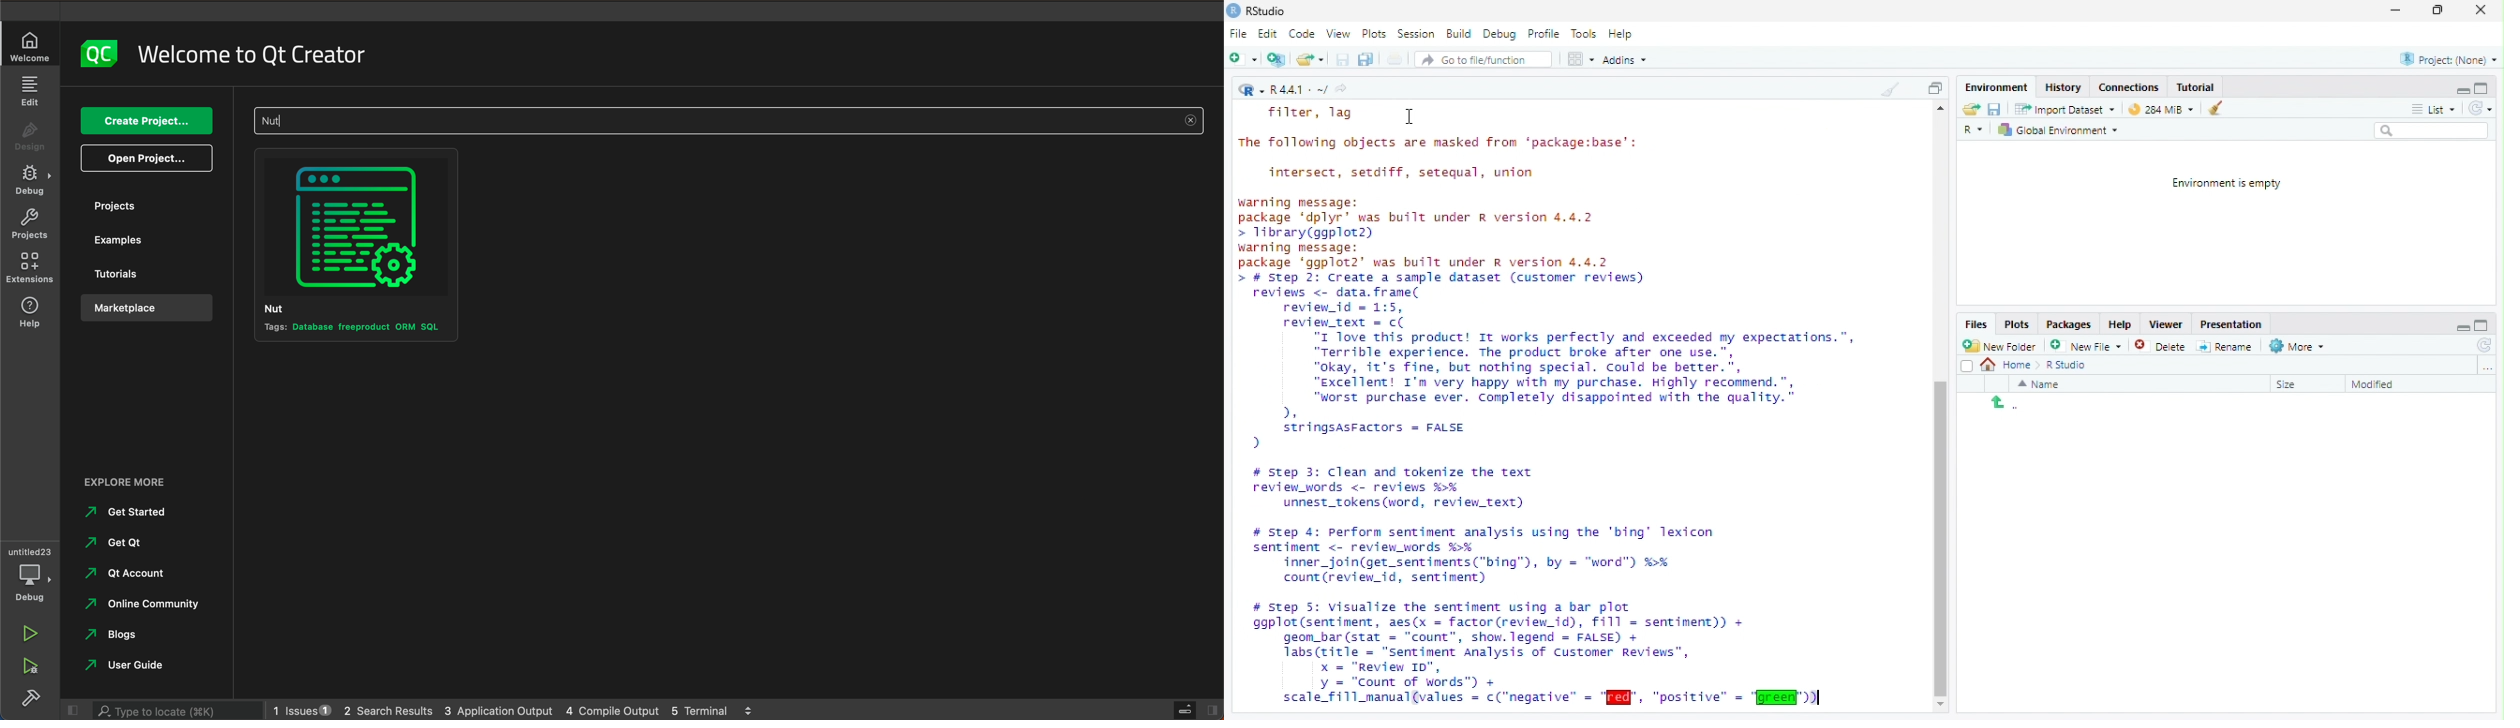  Describe the element at coordinates (2041, 384) in the screenshot. I see `Name` at that location.